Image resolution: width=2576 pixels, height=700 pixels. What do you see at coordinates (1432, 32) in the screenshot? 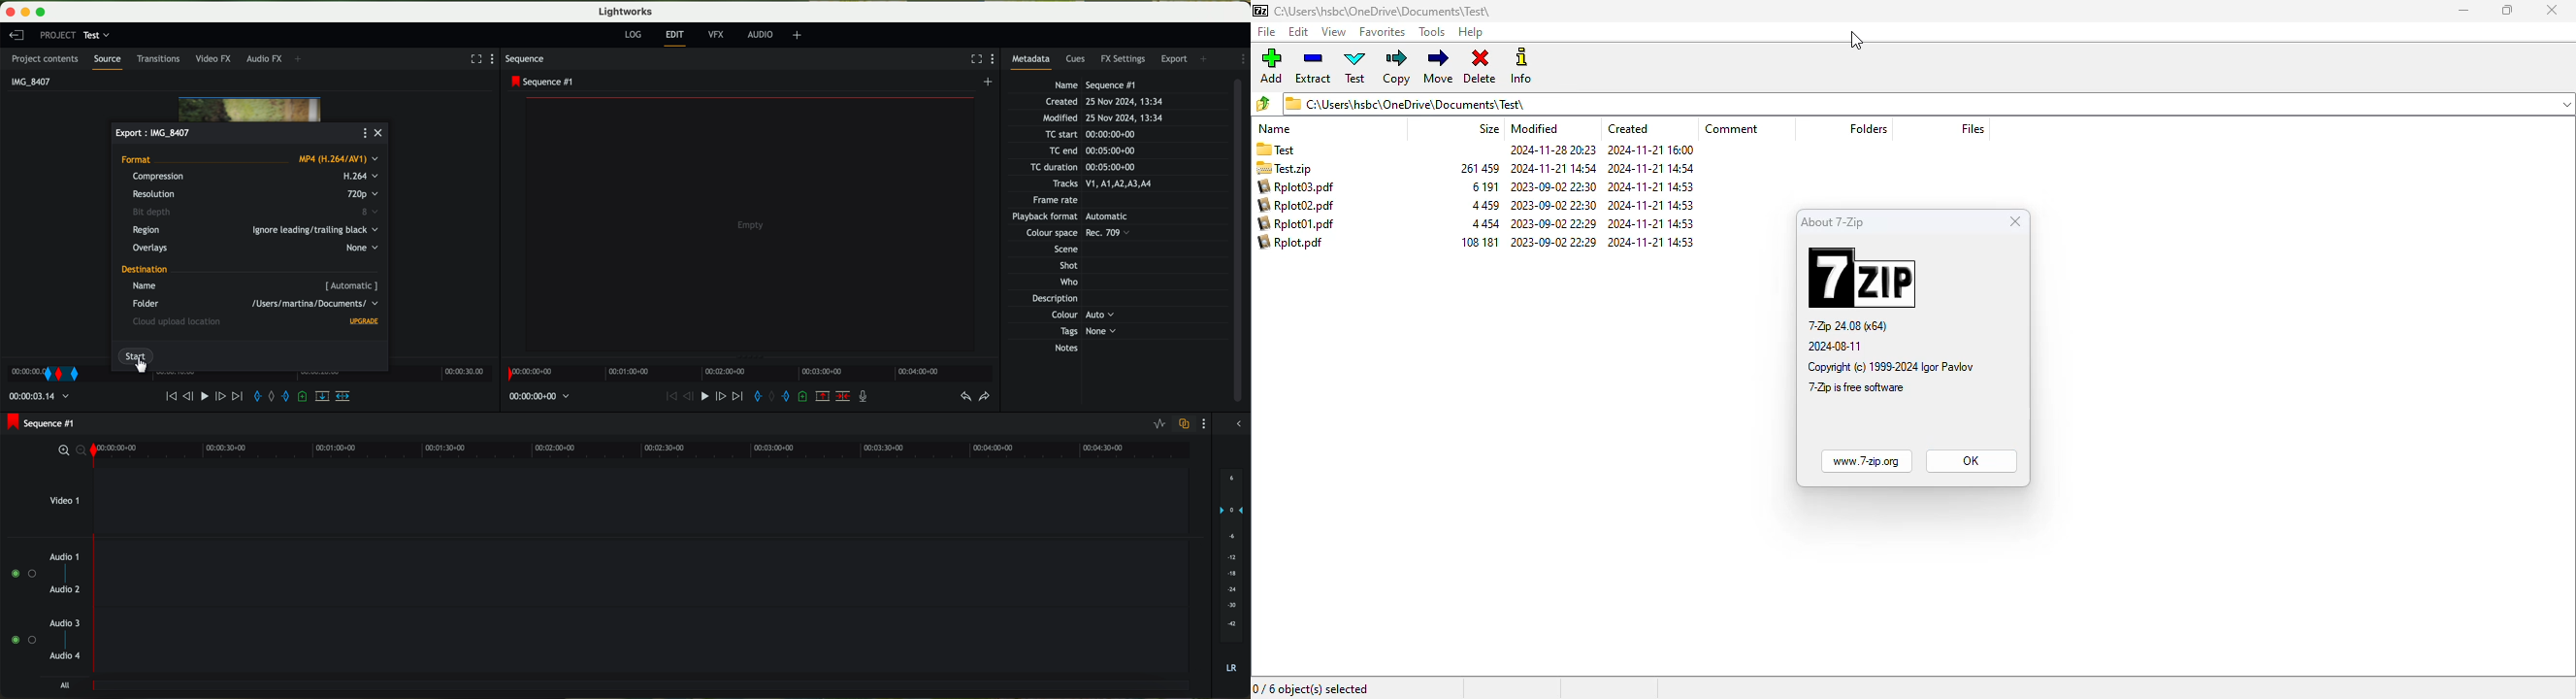
I see `tools` at bounding box center [1432, 32].